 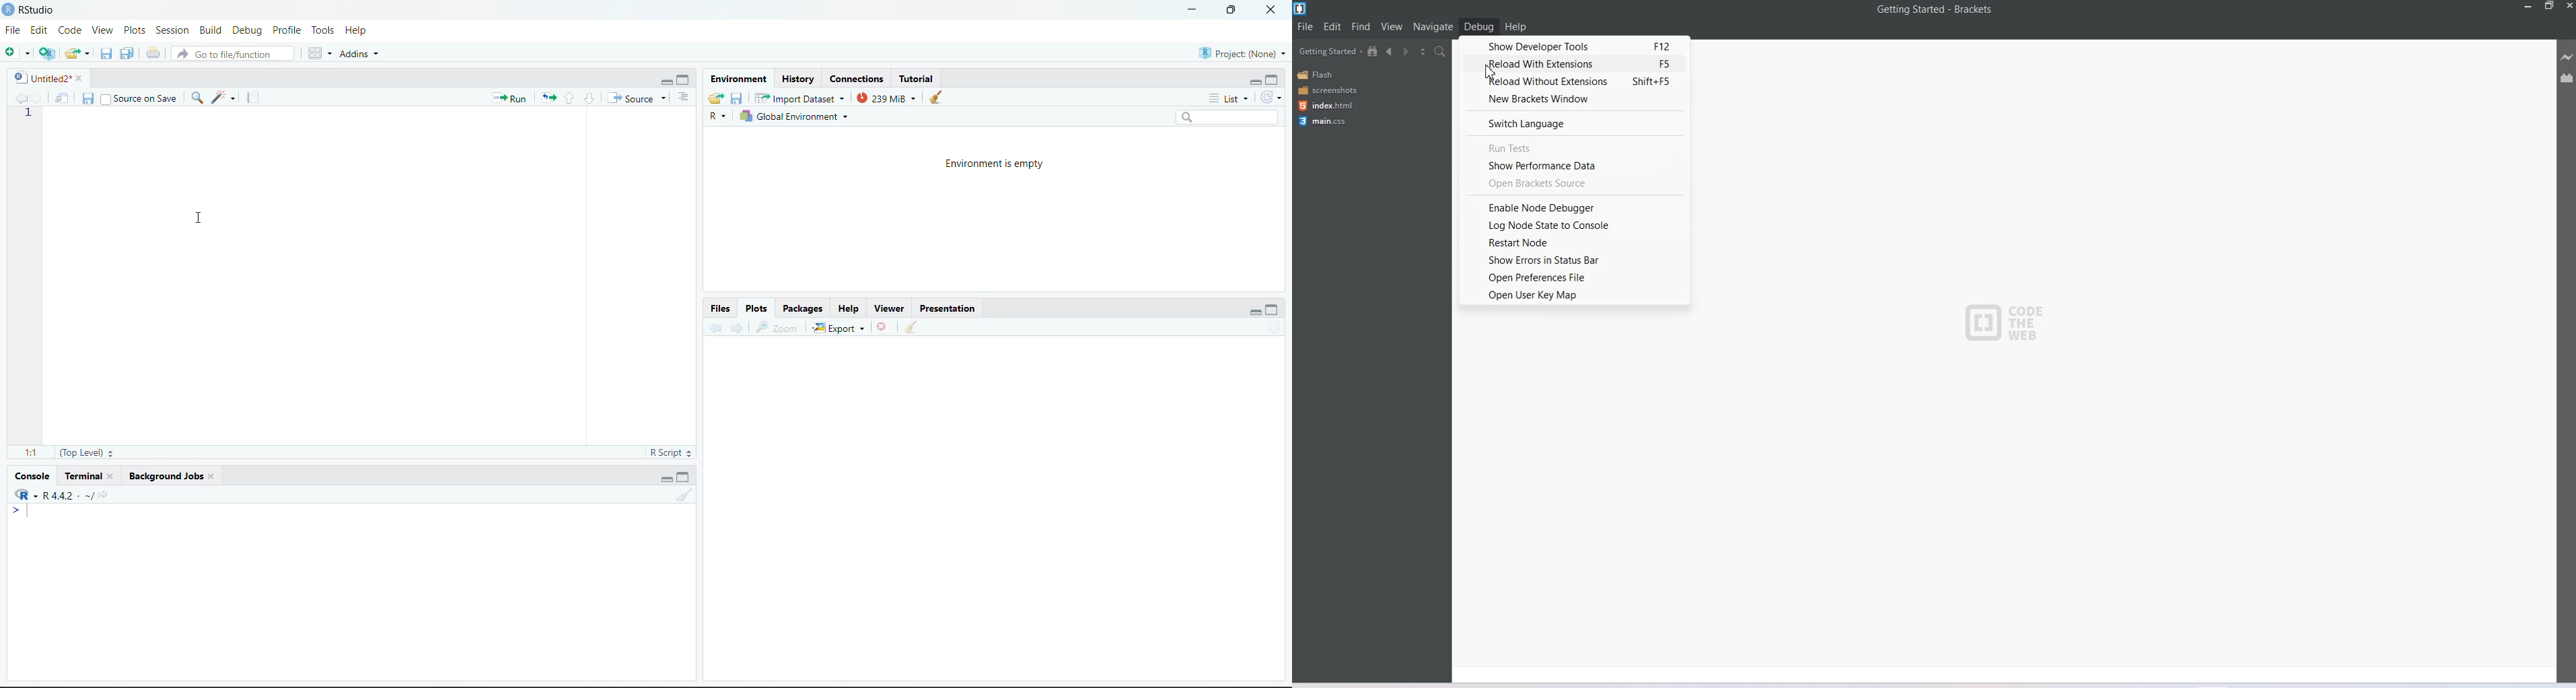 I want to click on Cursor, so click(x=1491, y=72).